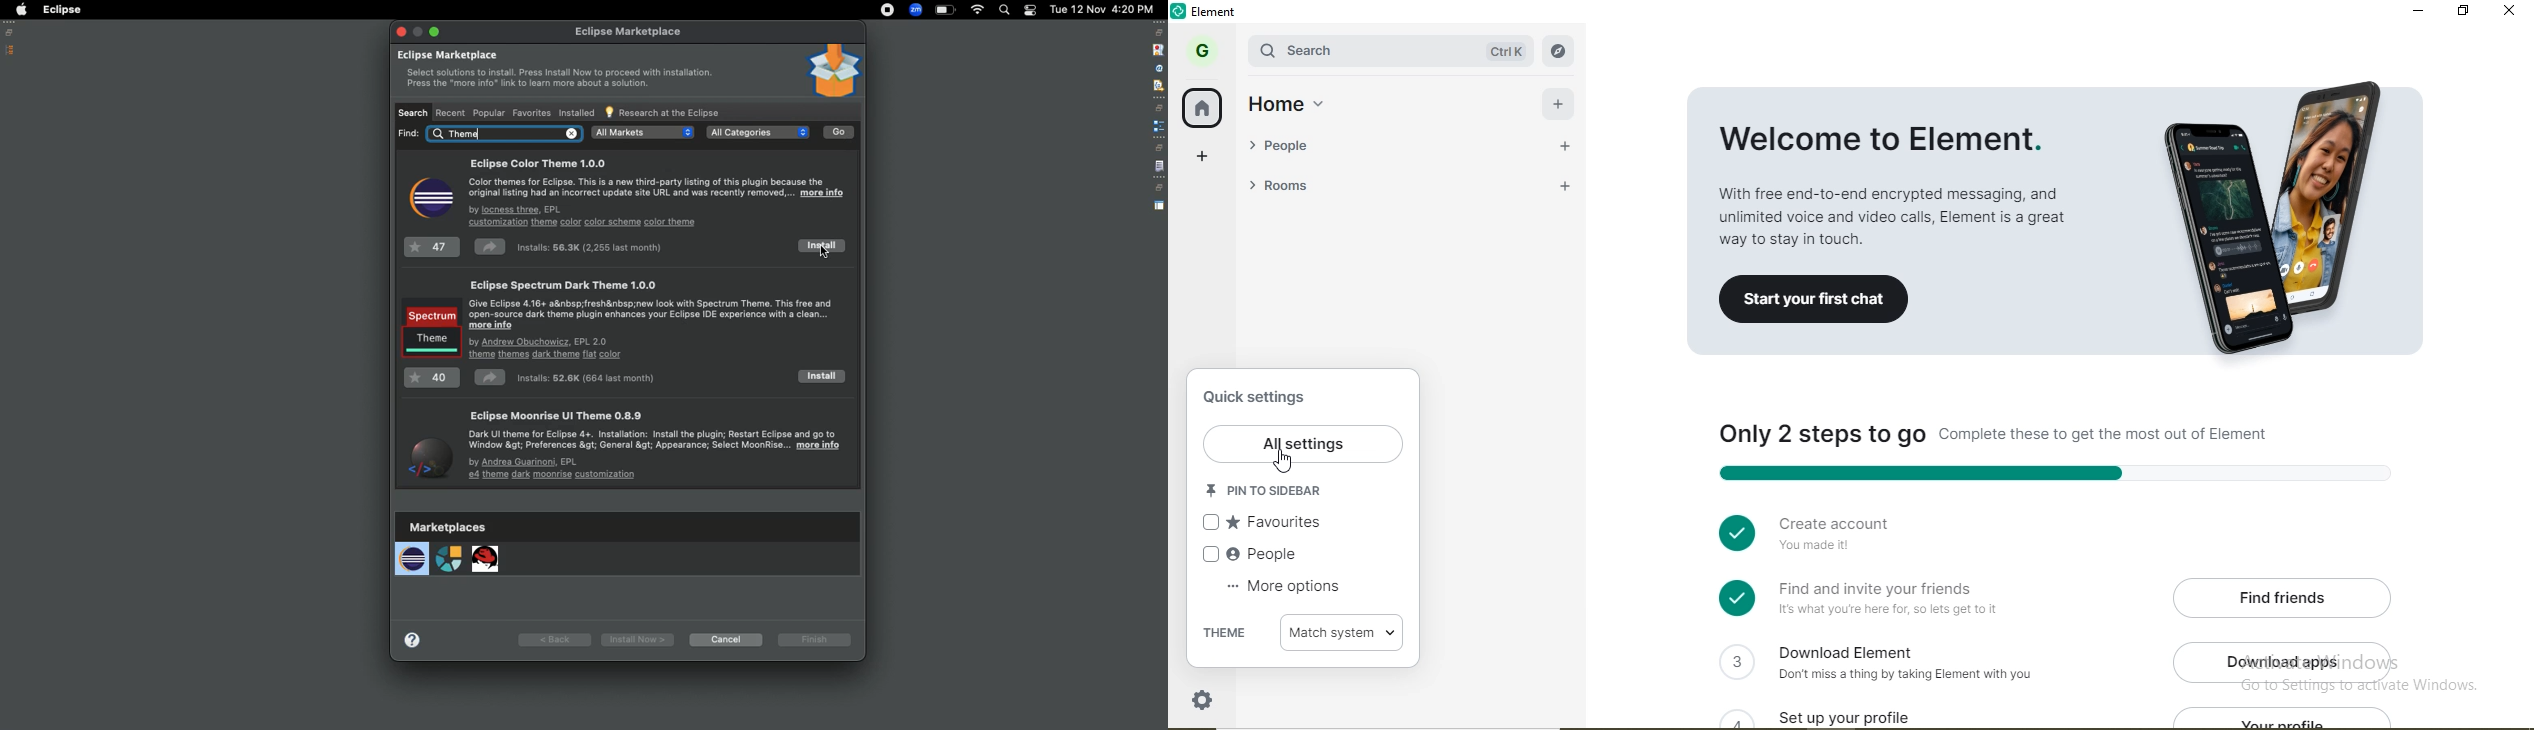 This screenshot has height=756, width=2548. What do you see at coordinates (1272, 493) in the screenshot?
I see `pin to sidebar` at bounding box center [1272, 493].